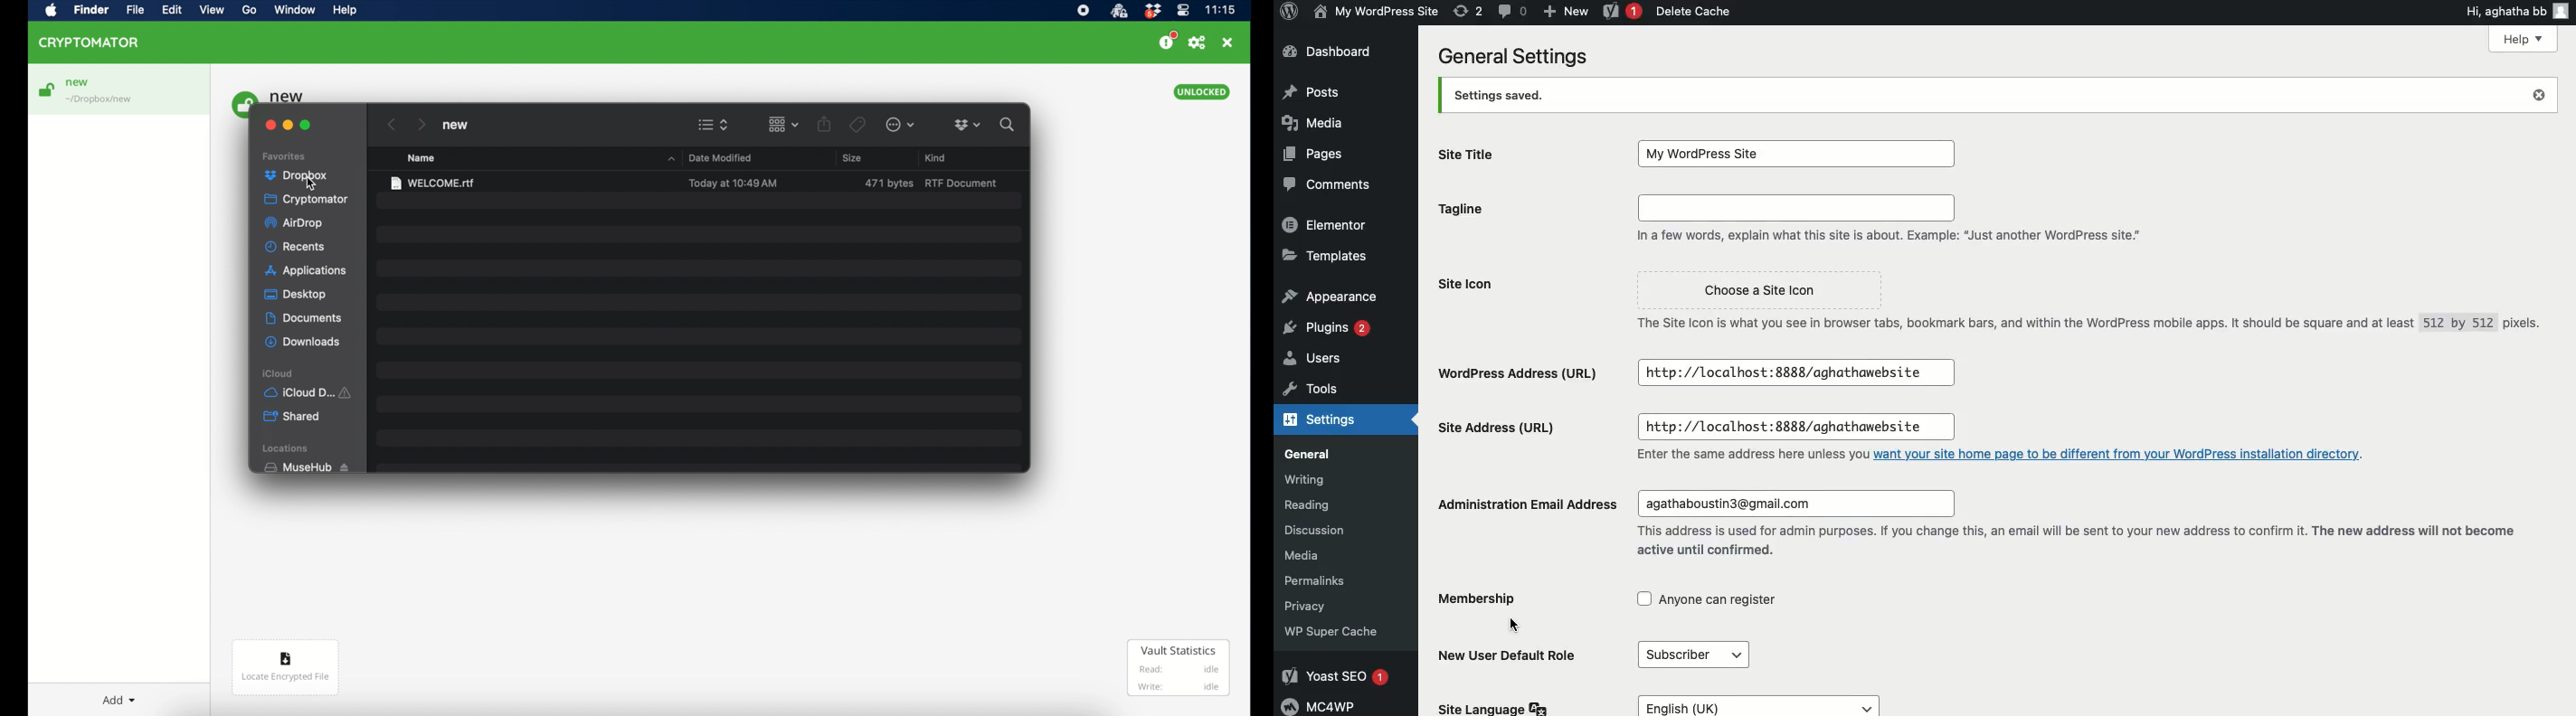 This screenshot has width=2576, height=728. Describe the element at coordinates (1328, 255) in the screenshot. I see `Templates` at that location.